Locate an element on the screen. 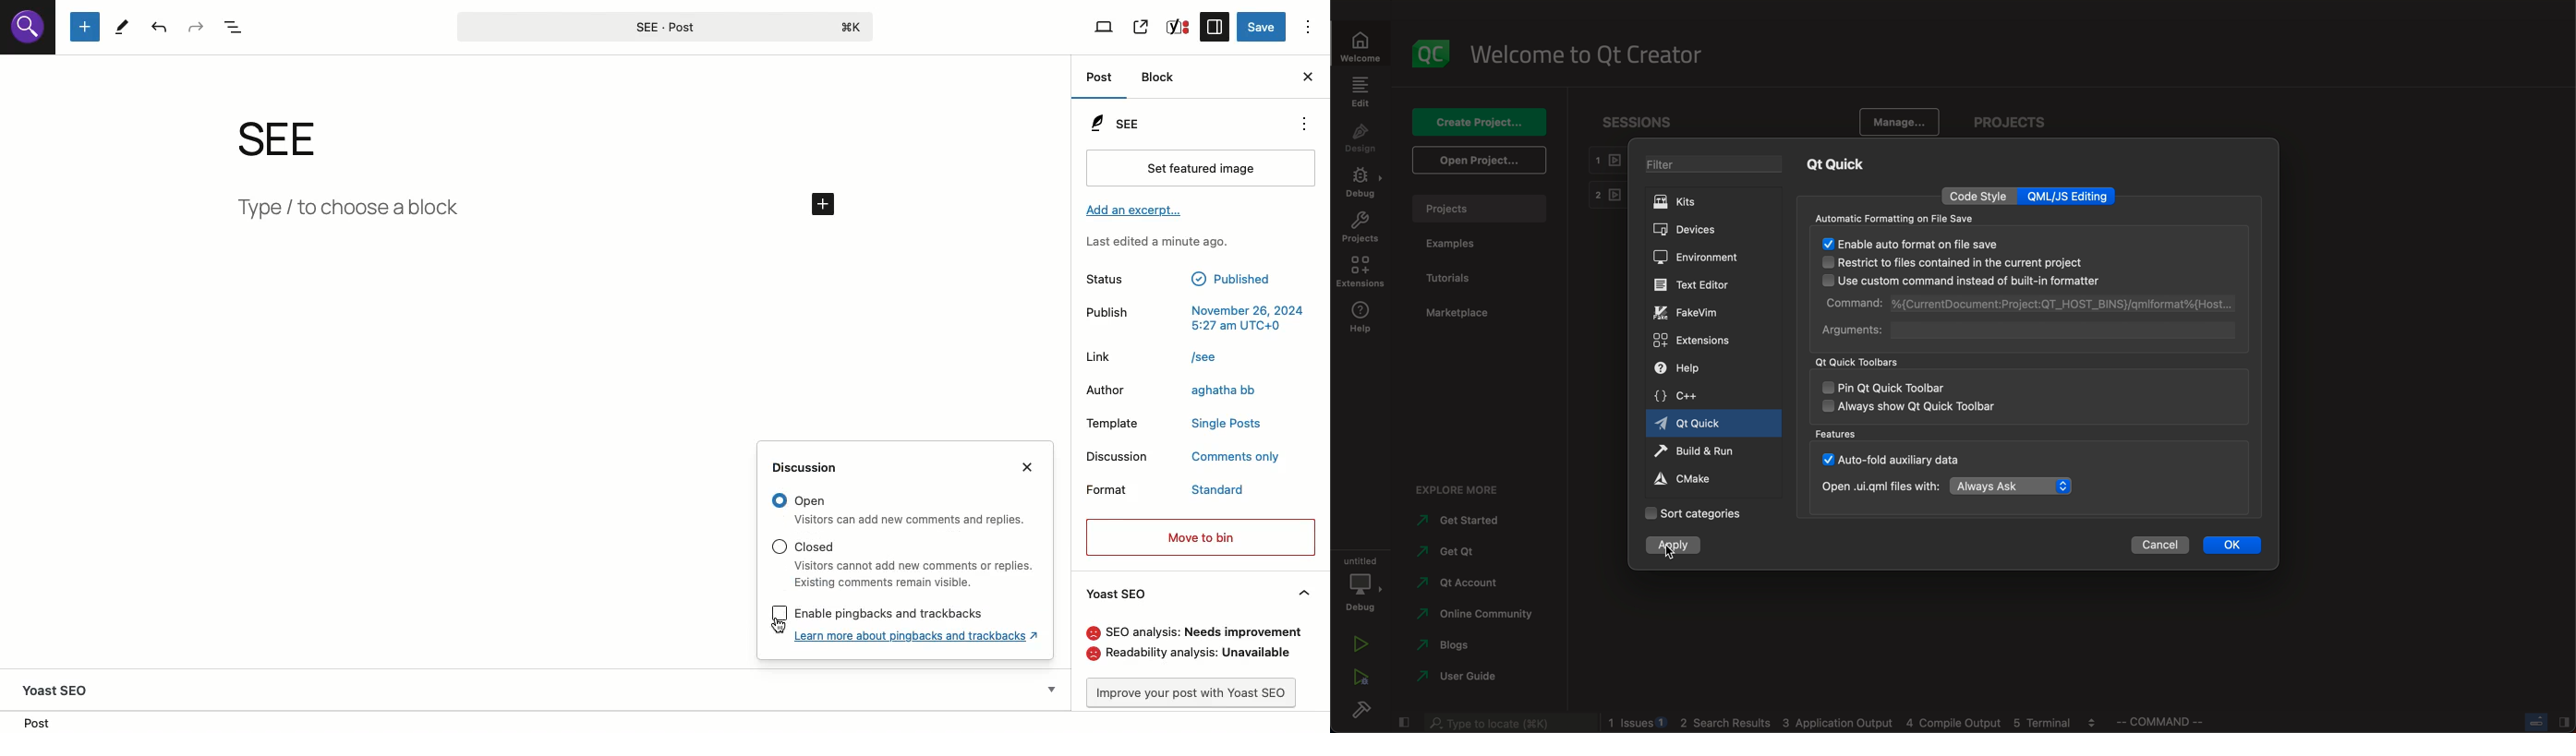 The width and height of the screenshot is (2576, 756). manage is located at coordinates (1900, 120).